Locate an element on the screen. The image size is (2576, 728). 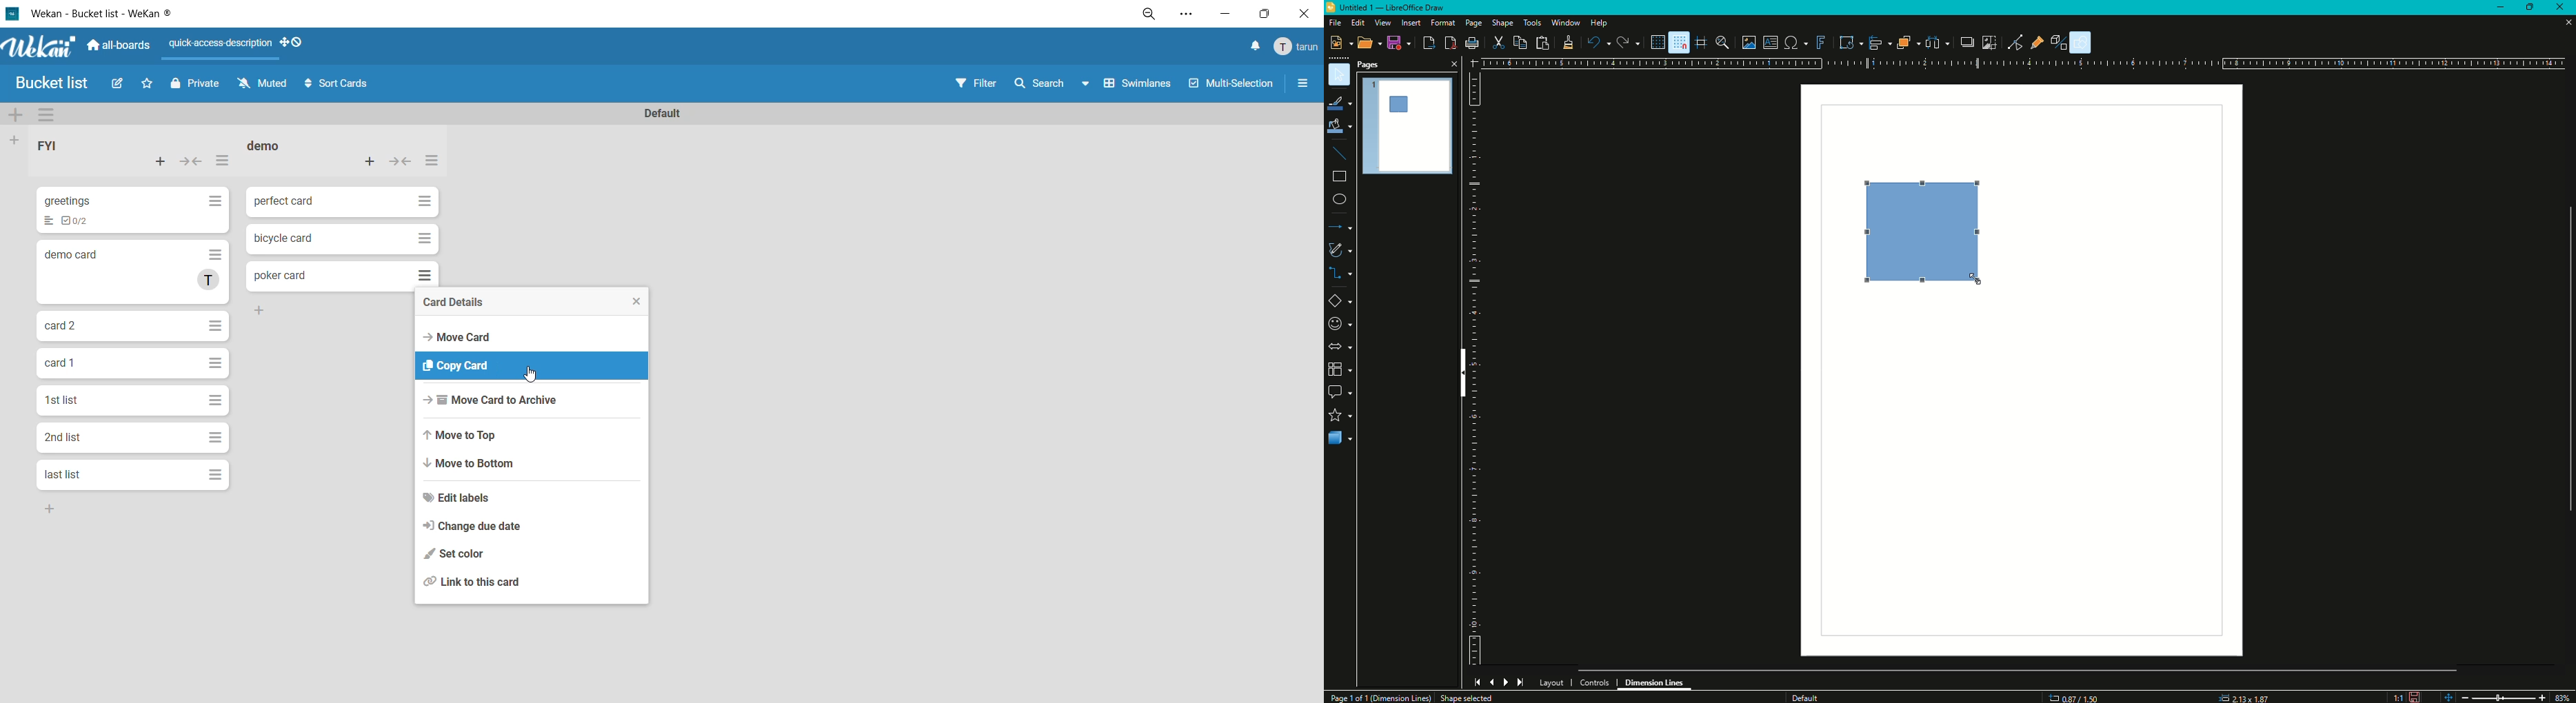
Lines and Arrows is located at coordinates (1341, 228).